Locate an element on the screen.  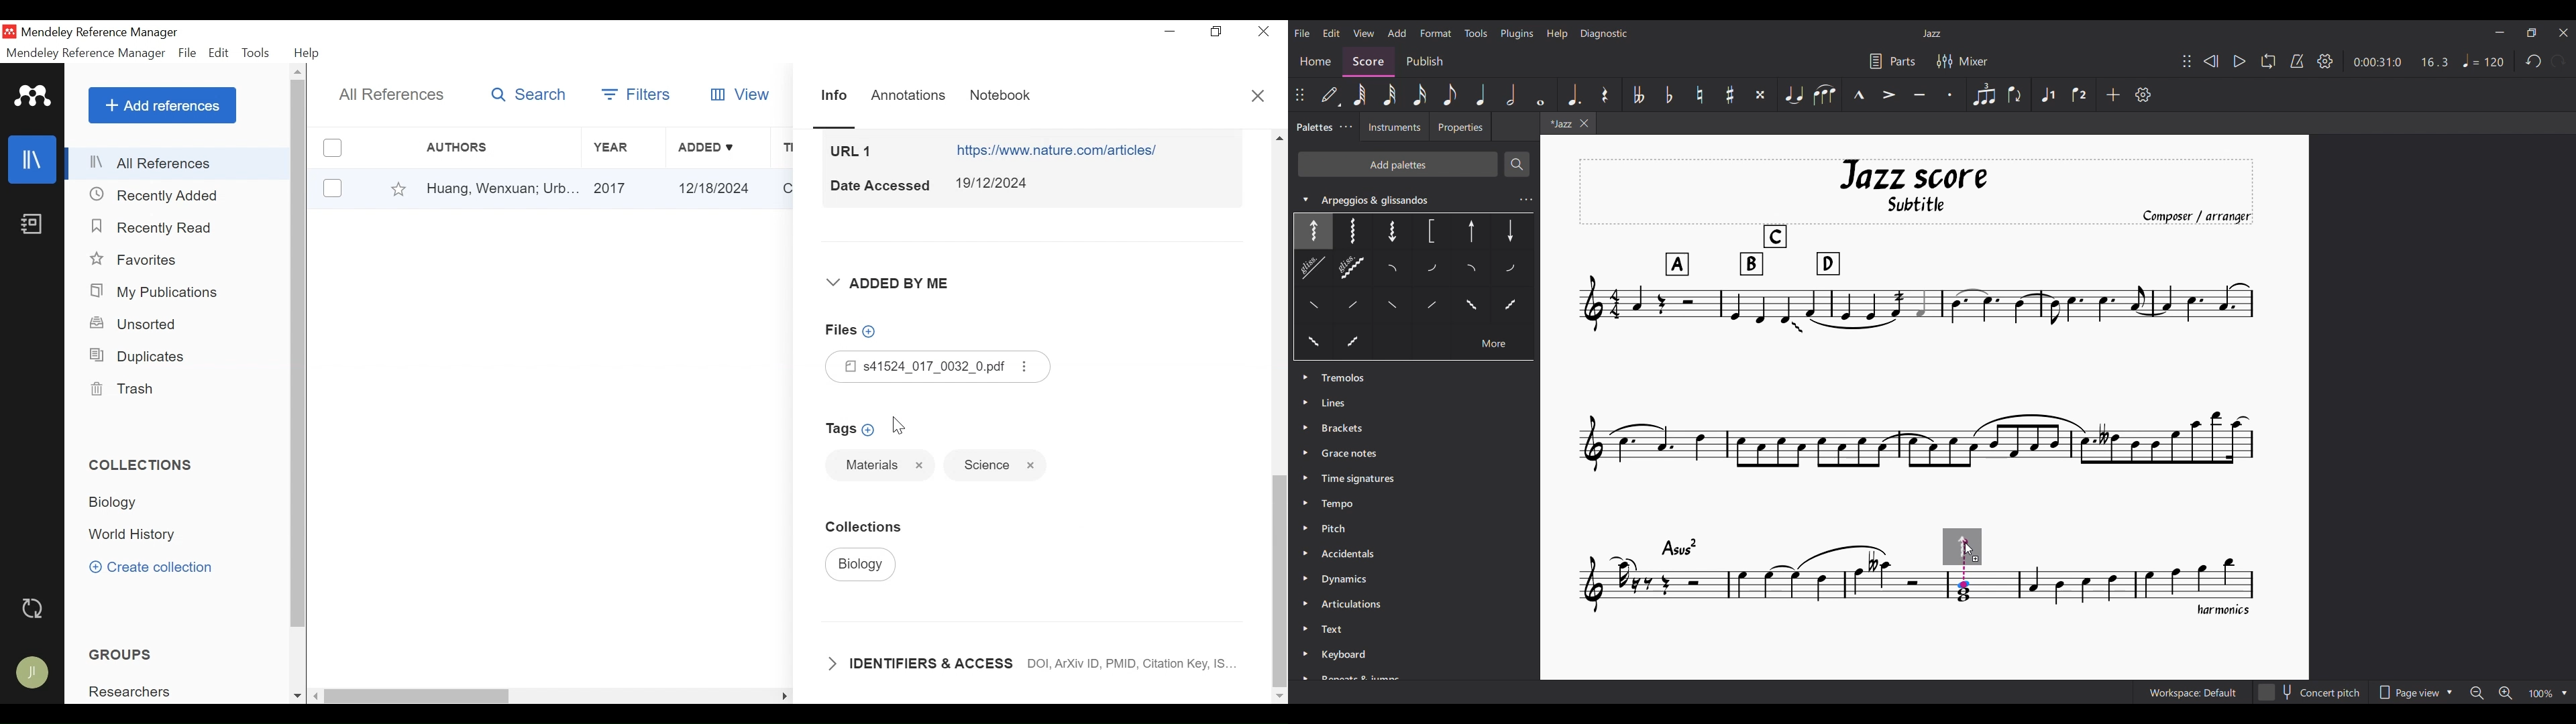
Favorites is located at coordinates (138, 260).